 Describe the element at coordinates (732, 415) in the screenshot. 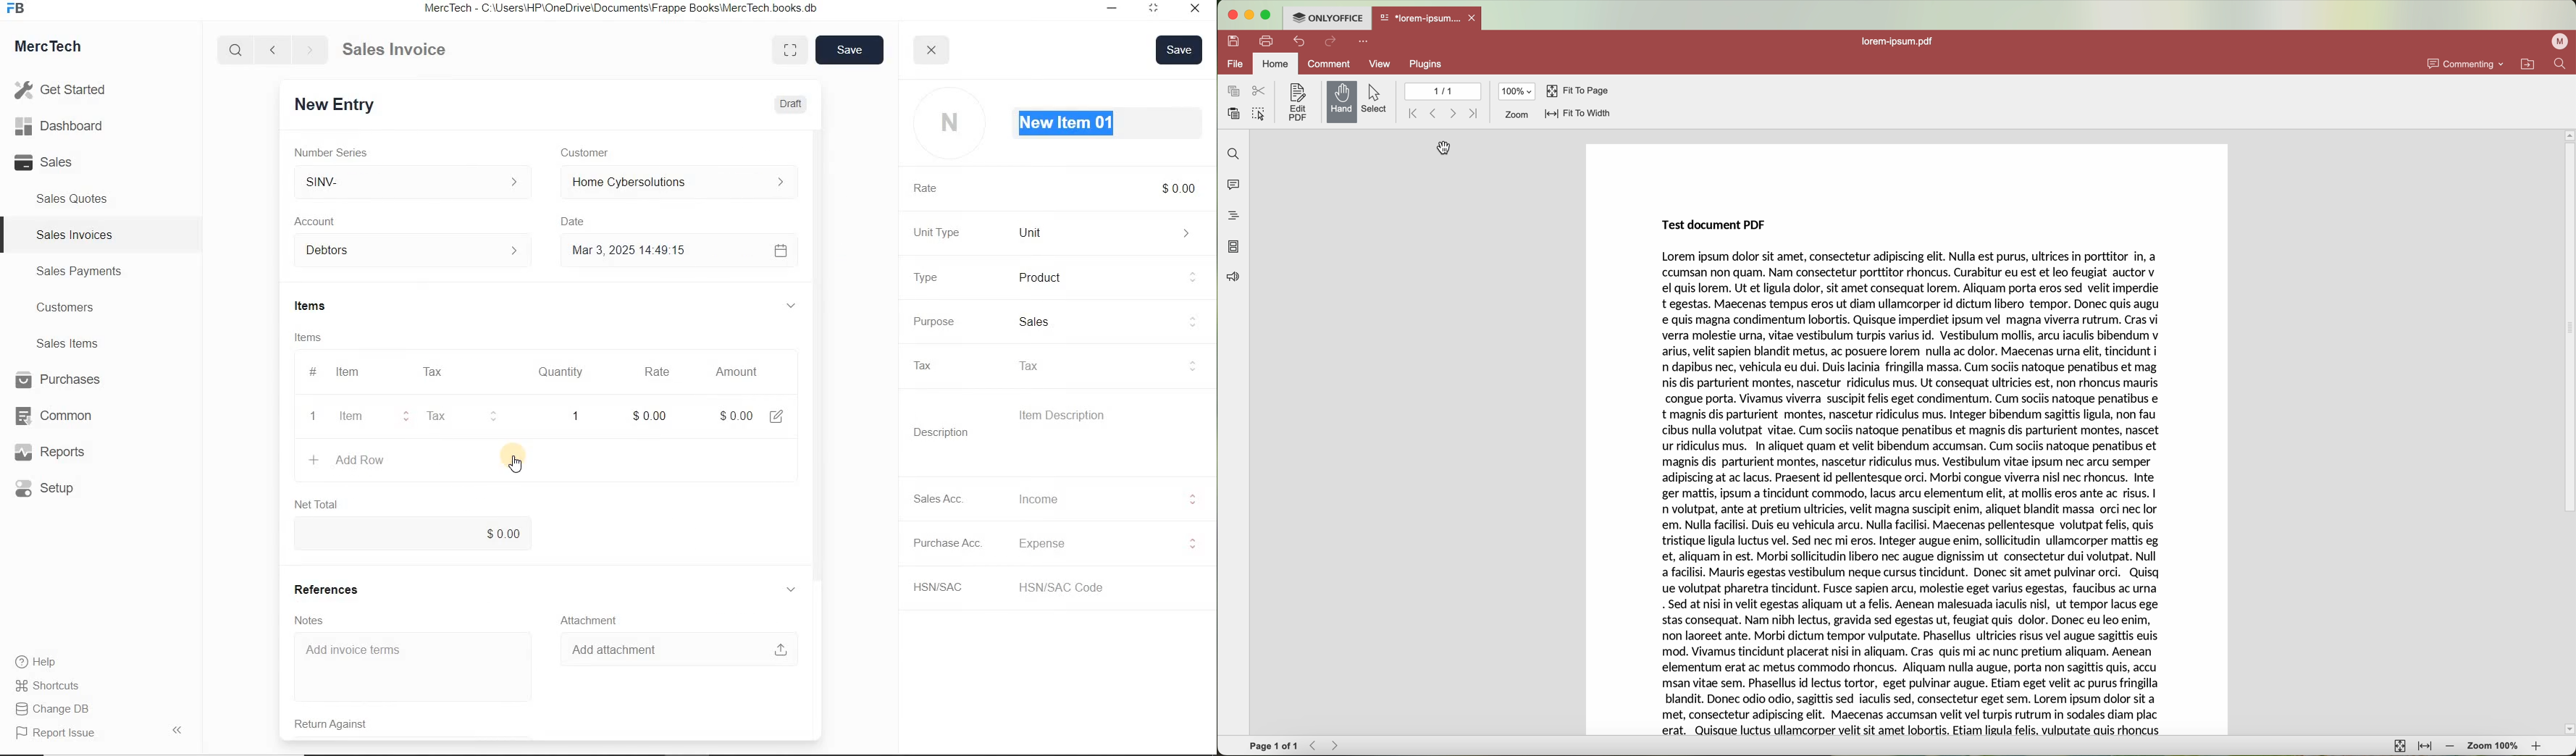

I see `Amount: $0.00` at that location.